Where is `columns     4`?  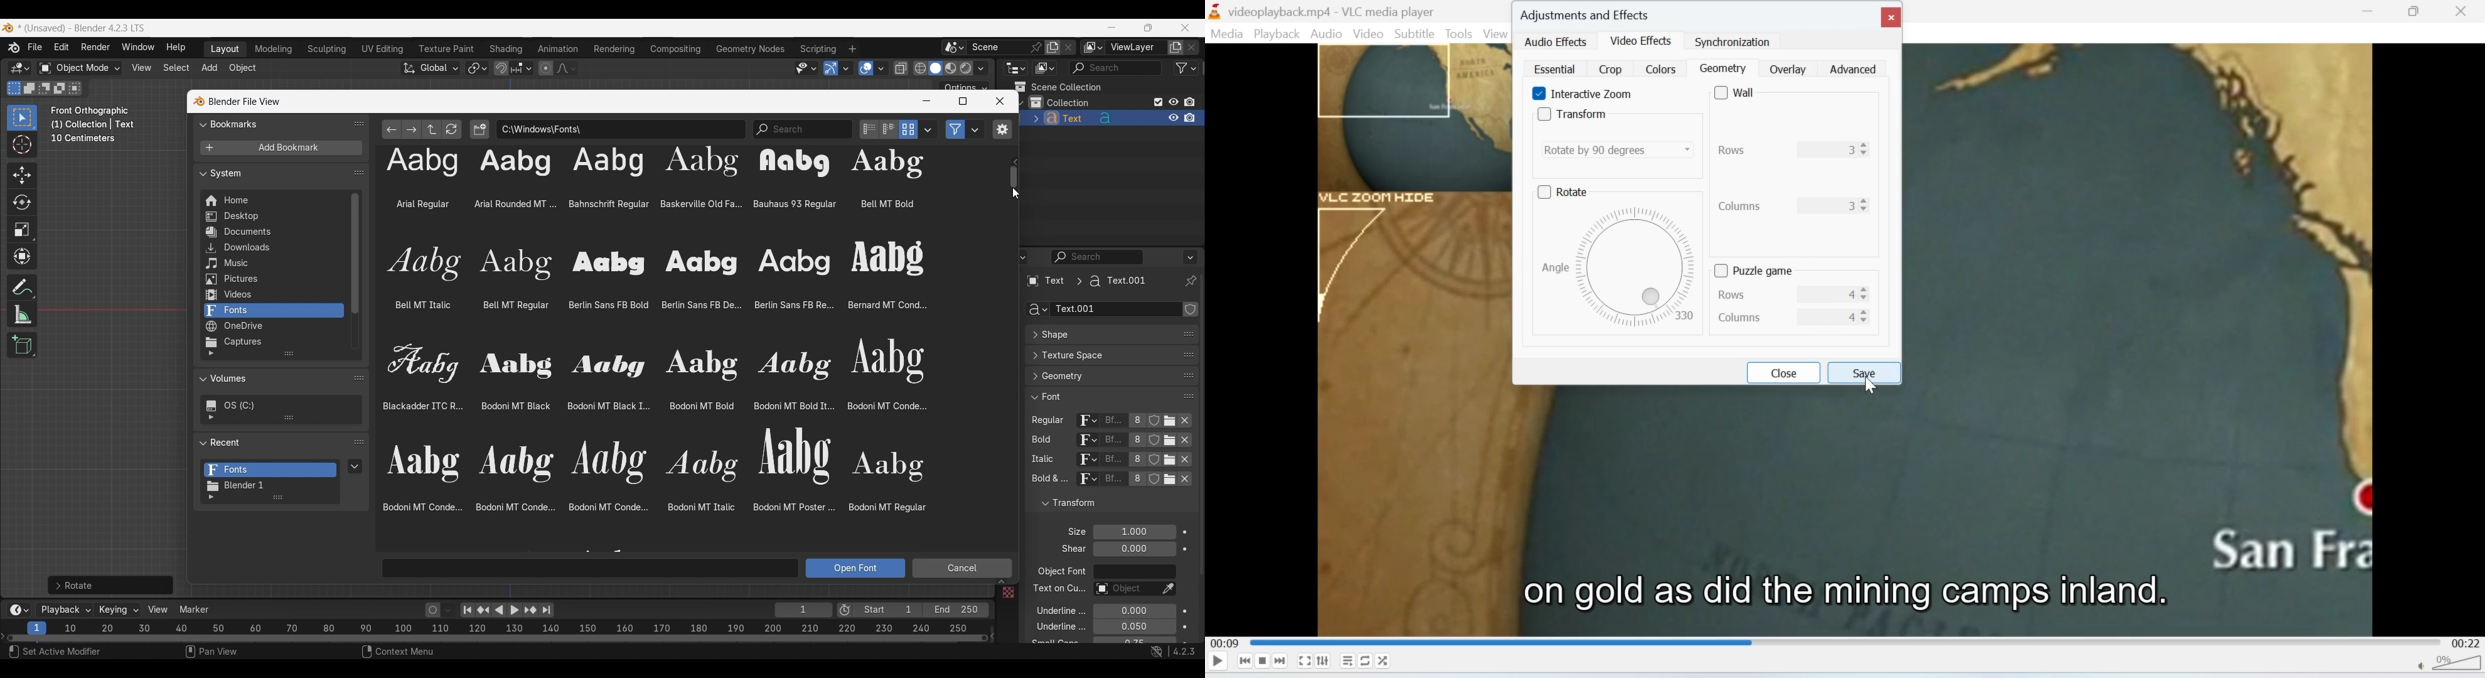 columns     4 is located at coordinates (1788, 318).